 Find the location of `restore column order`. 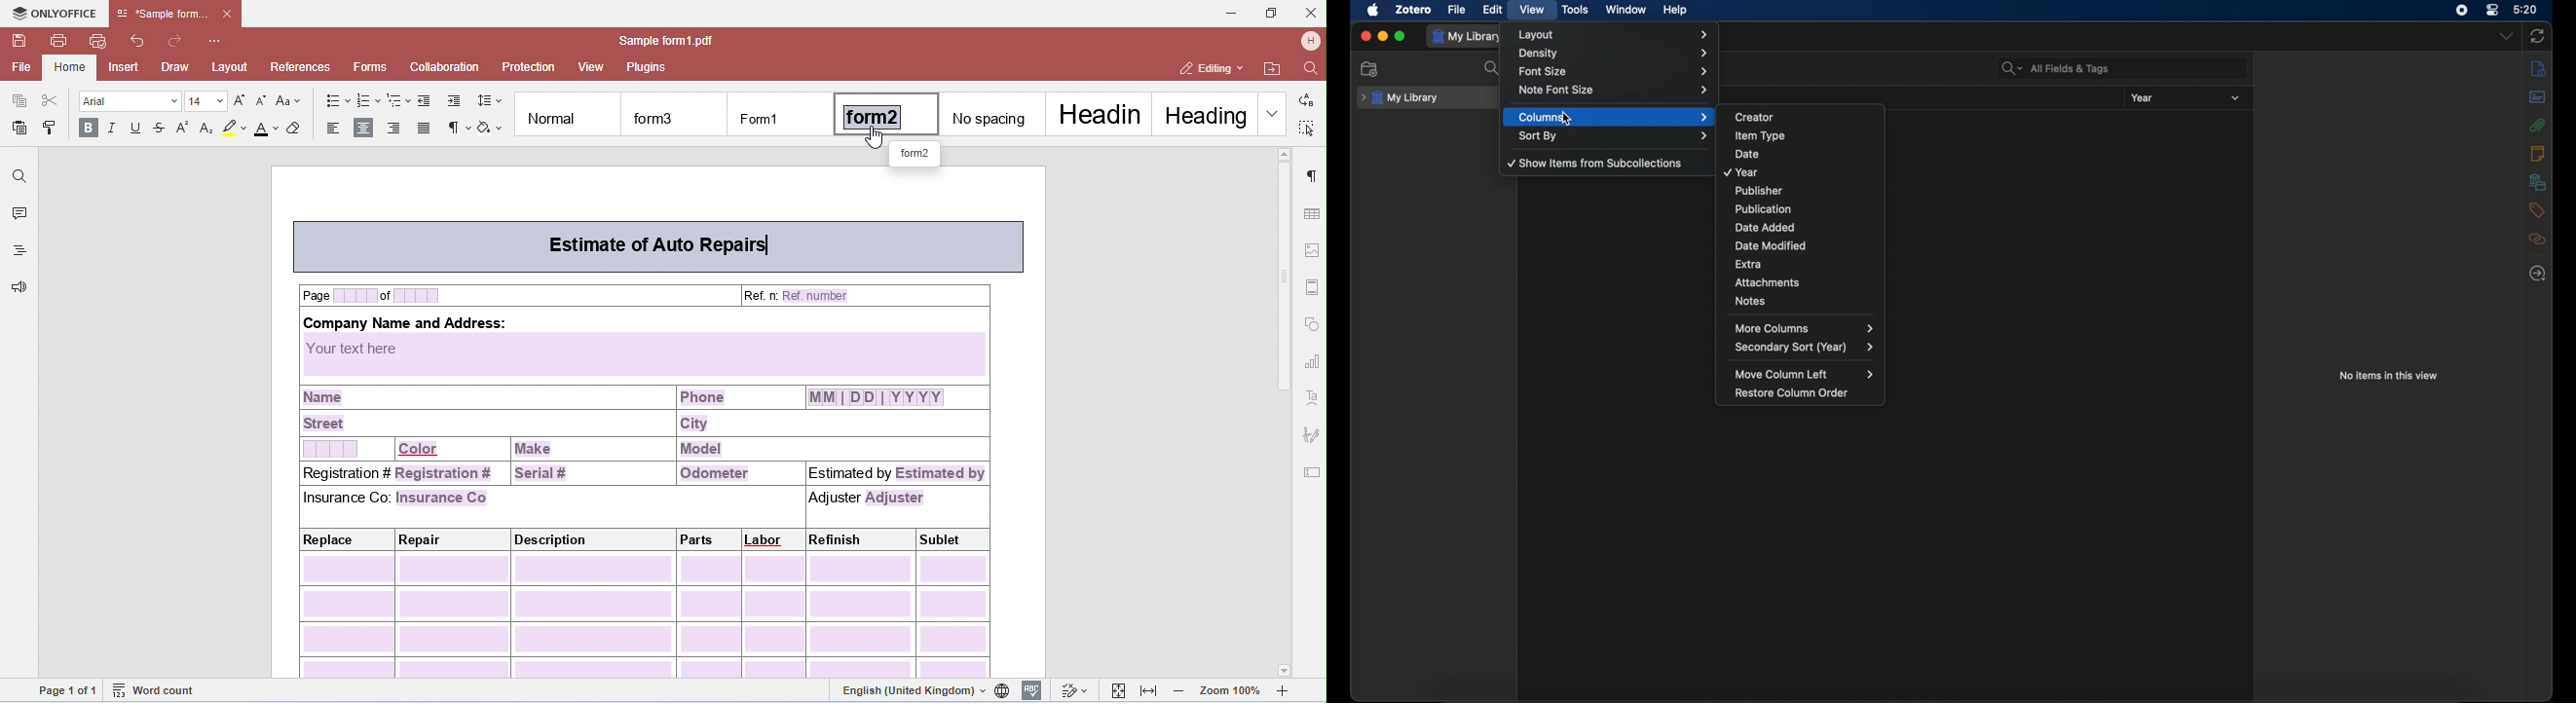

restore column order is located at coordinates (1795, 393).